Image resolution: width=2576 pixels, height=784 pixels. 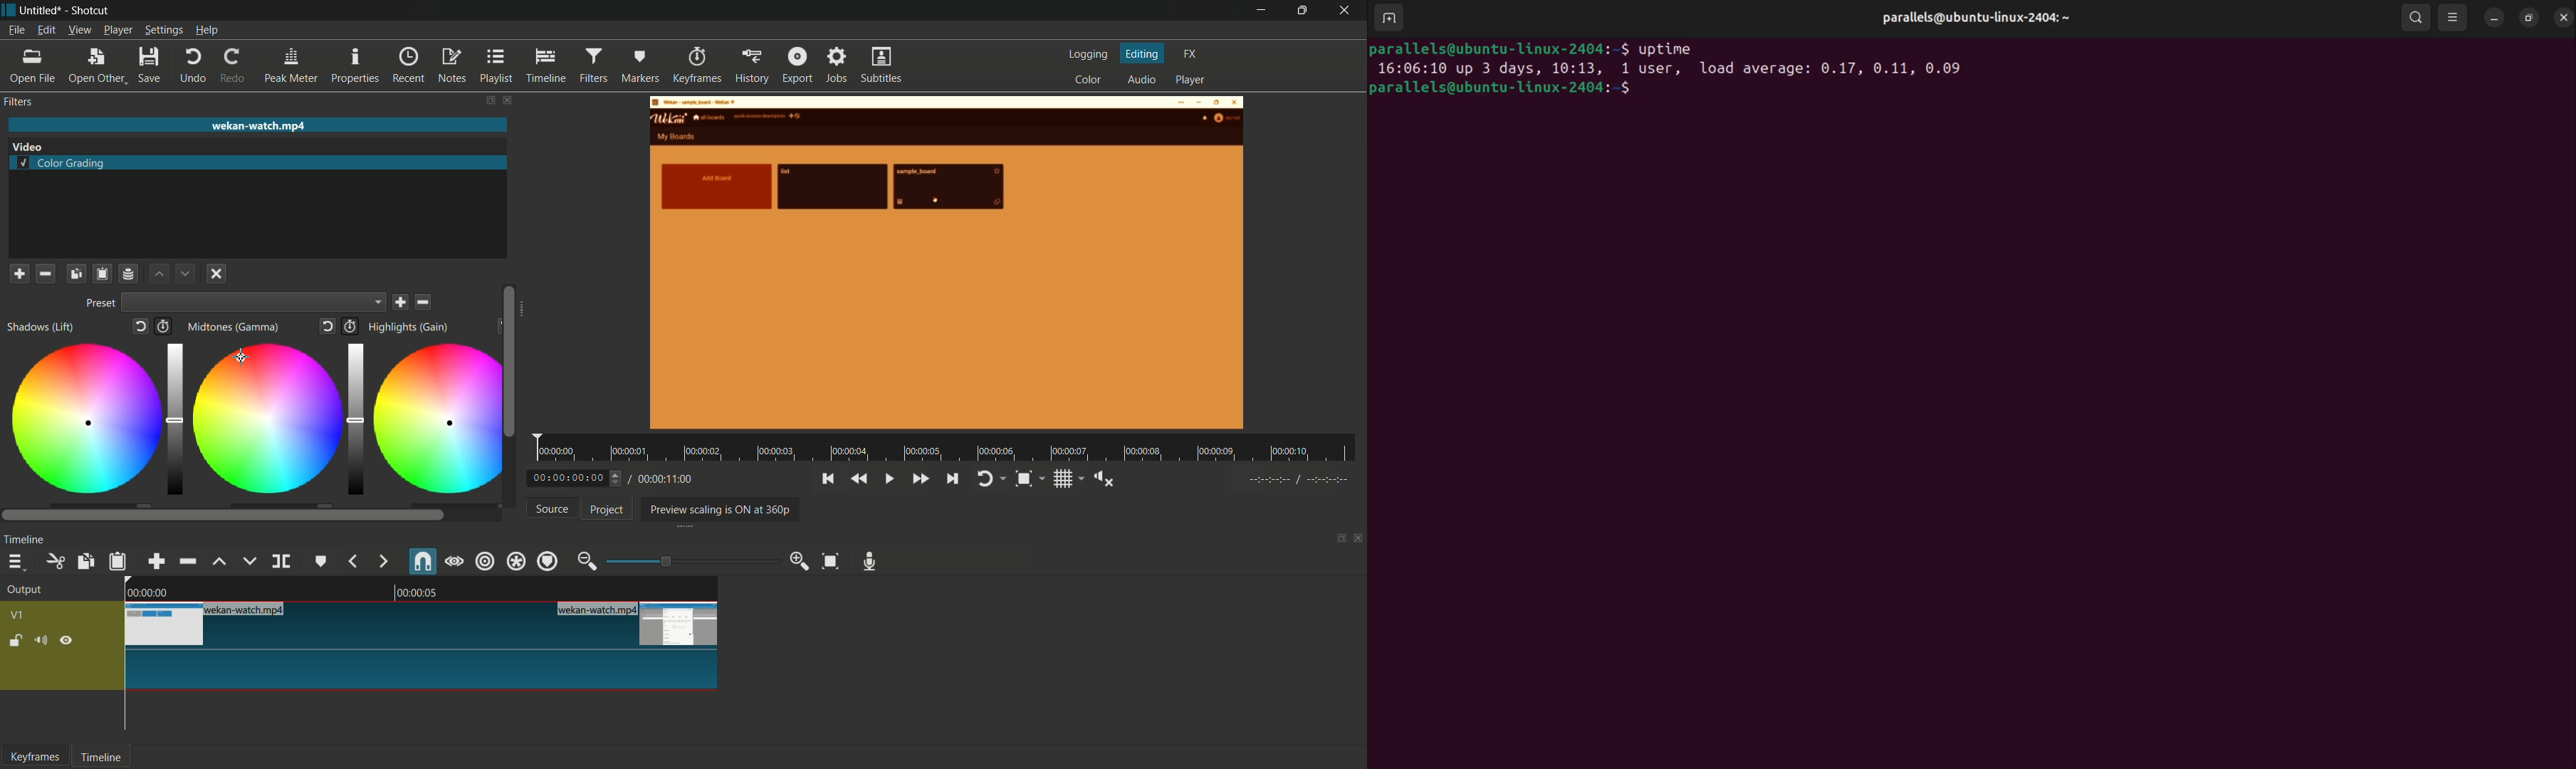 What do you see at coordinates (858, 479) in the screenshot?
I see `quickly play backward` at bounding box center [858, 479].